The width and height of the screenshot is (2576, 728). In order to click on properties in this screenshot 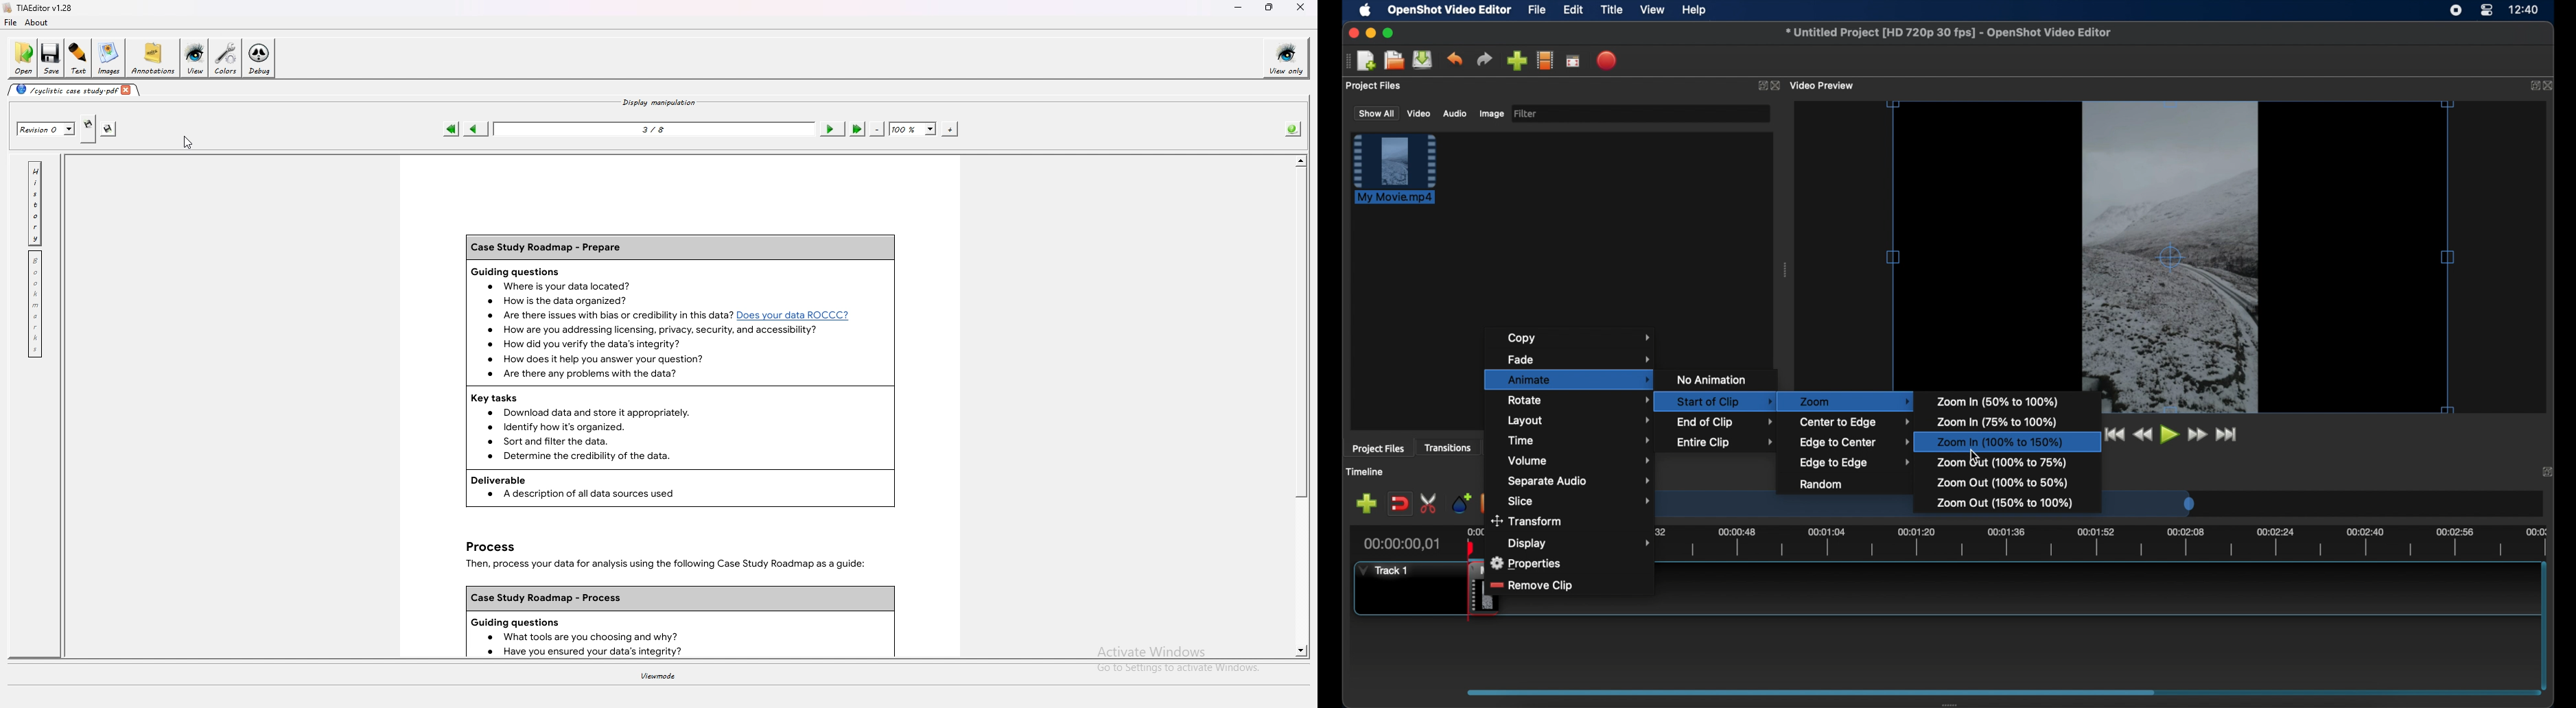, I will do `click(1528, 563)`.